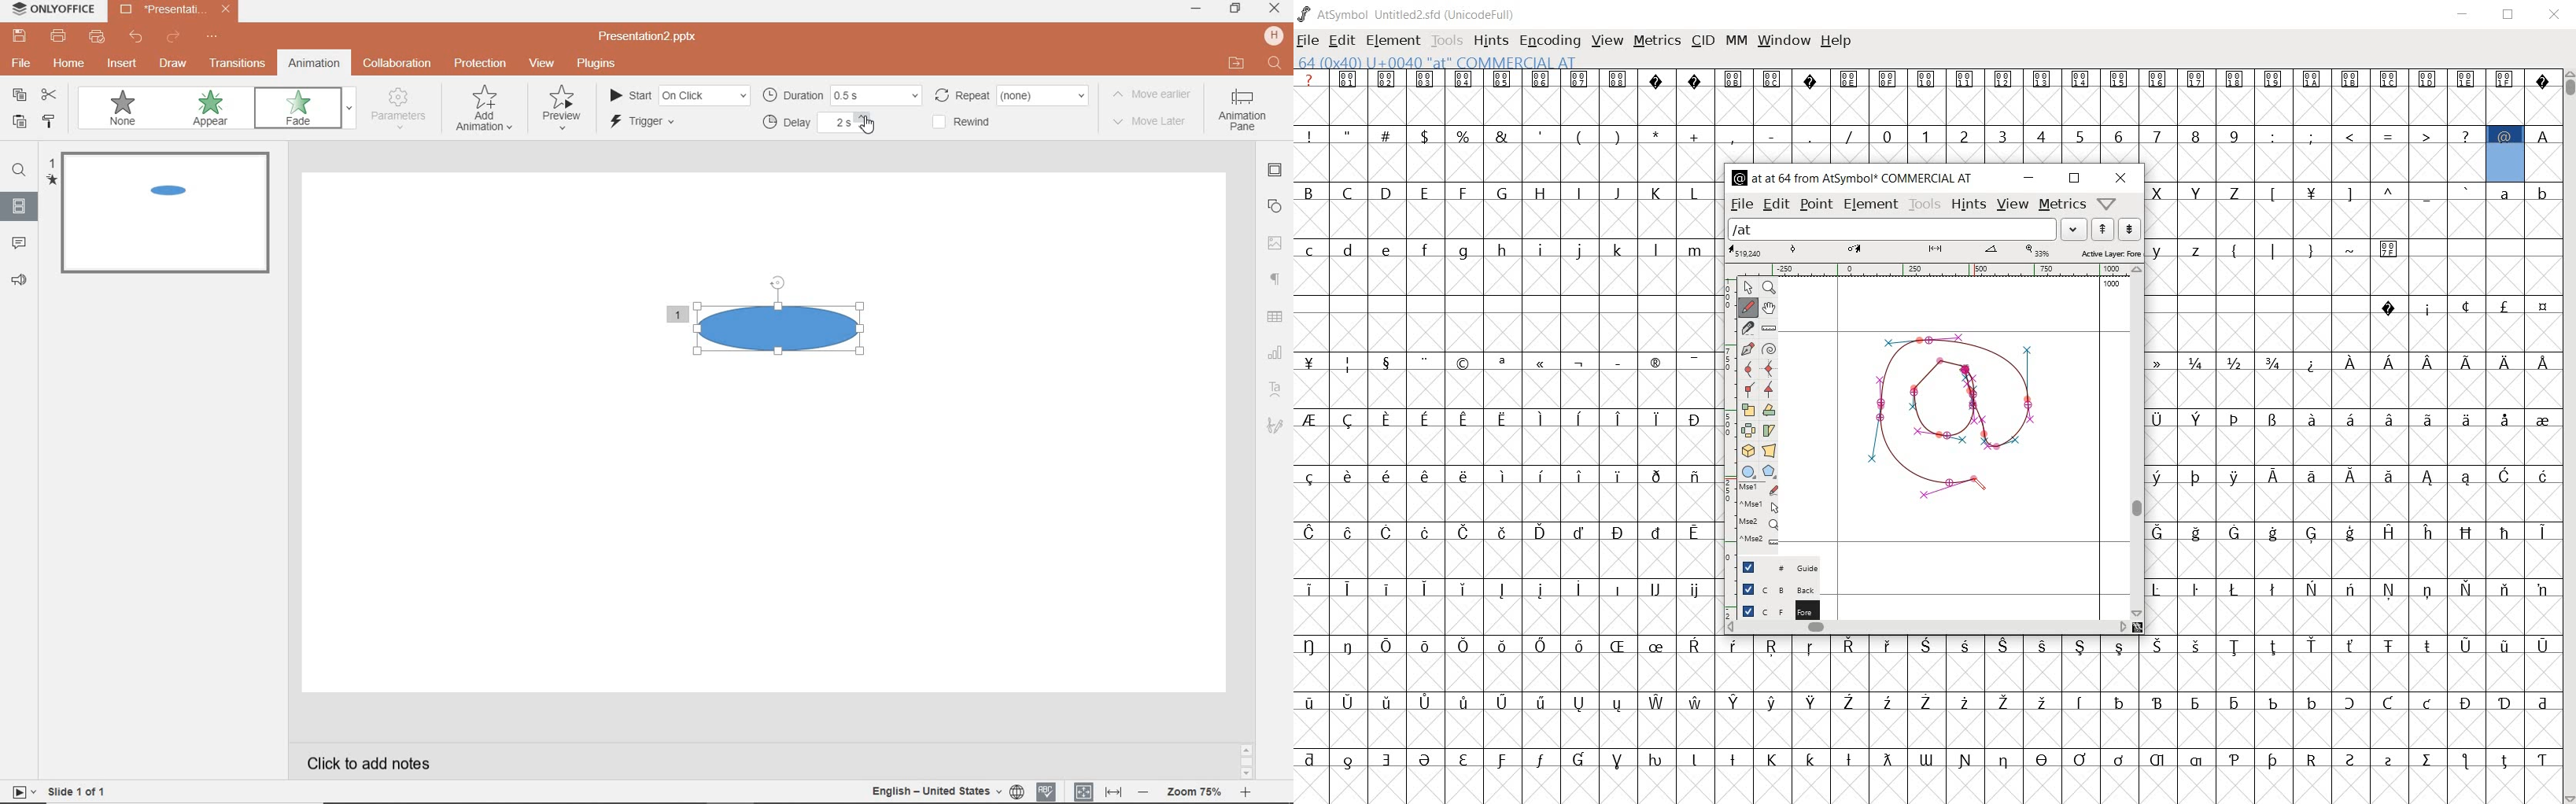 The image size is (2576, 812). What do you see at coordinates (22, 65) in the screenshot?
I see `file` at bounding box center [22, 65].